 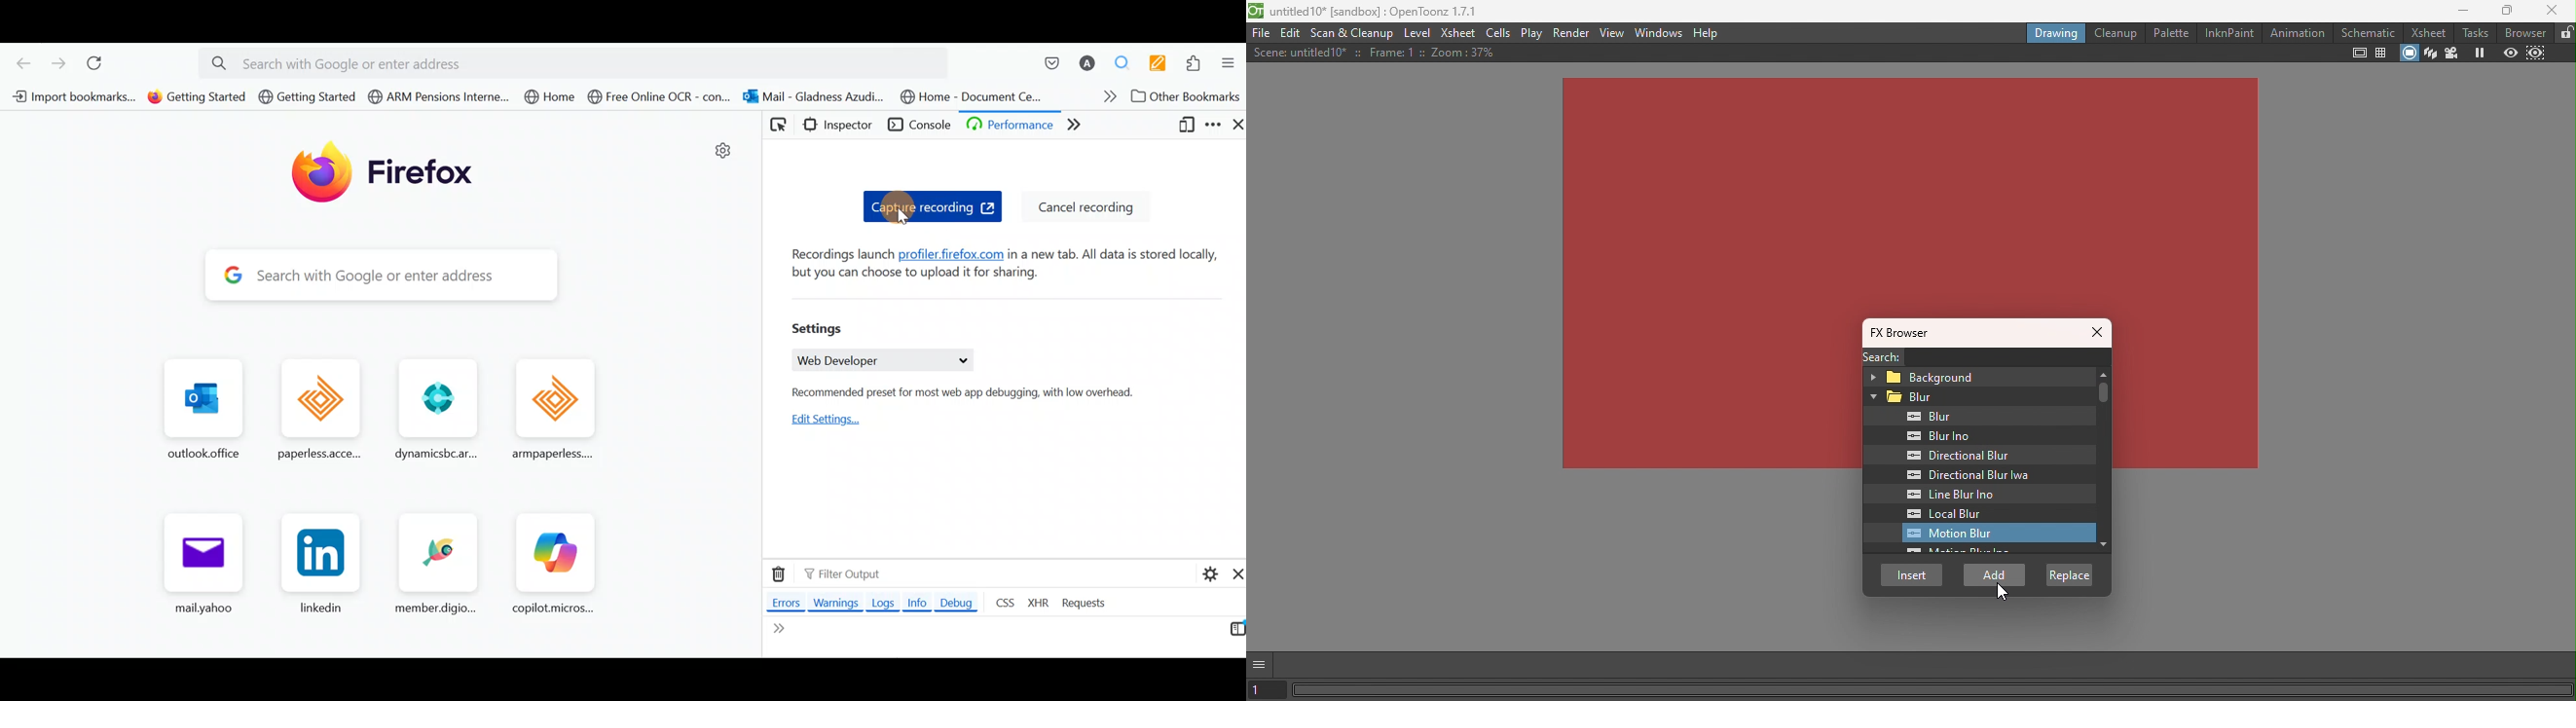 What do you see at coordinates (1501, 33) in the screenshot?
I see `Cells` at bounding box center [1501, 33].